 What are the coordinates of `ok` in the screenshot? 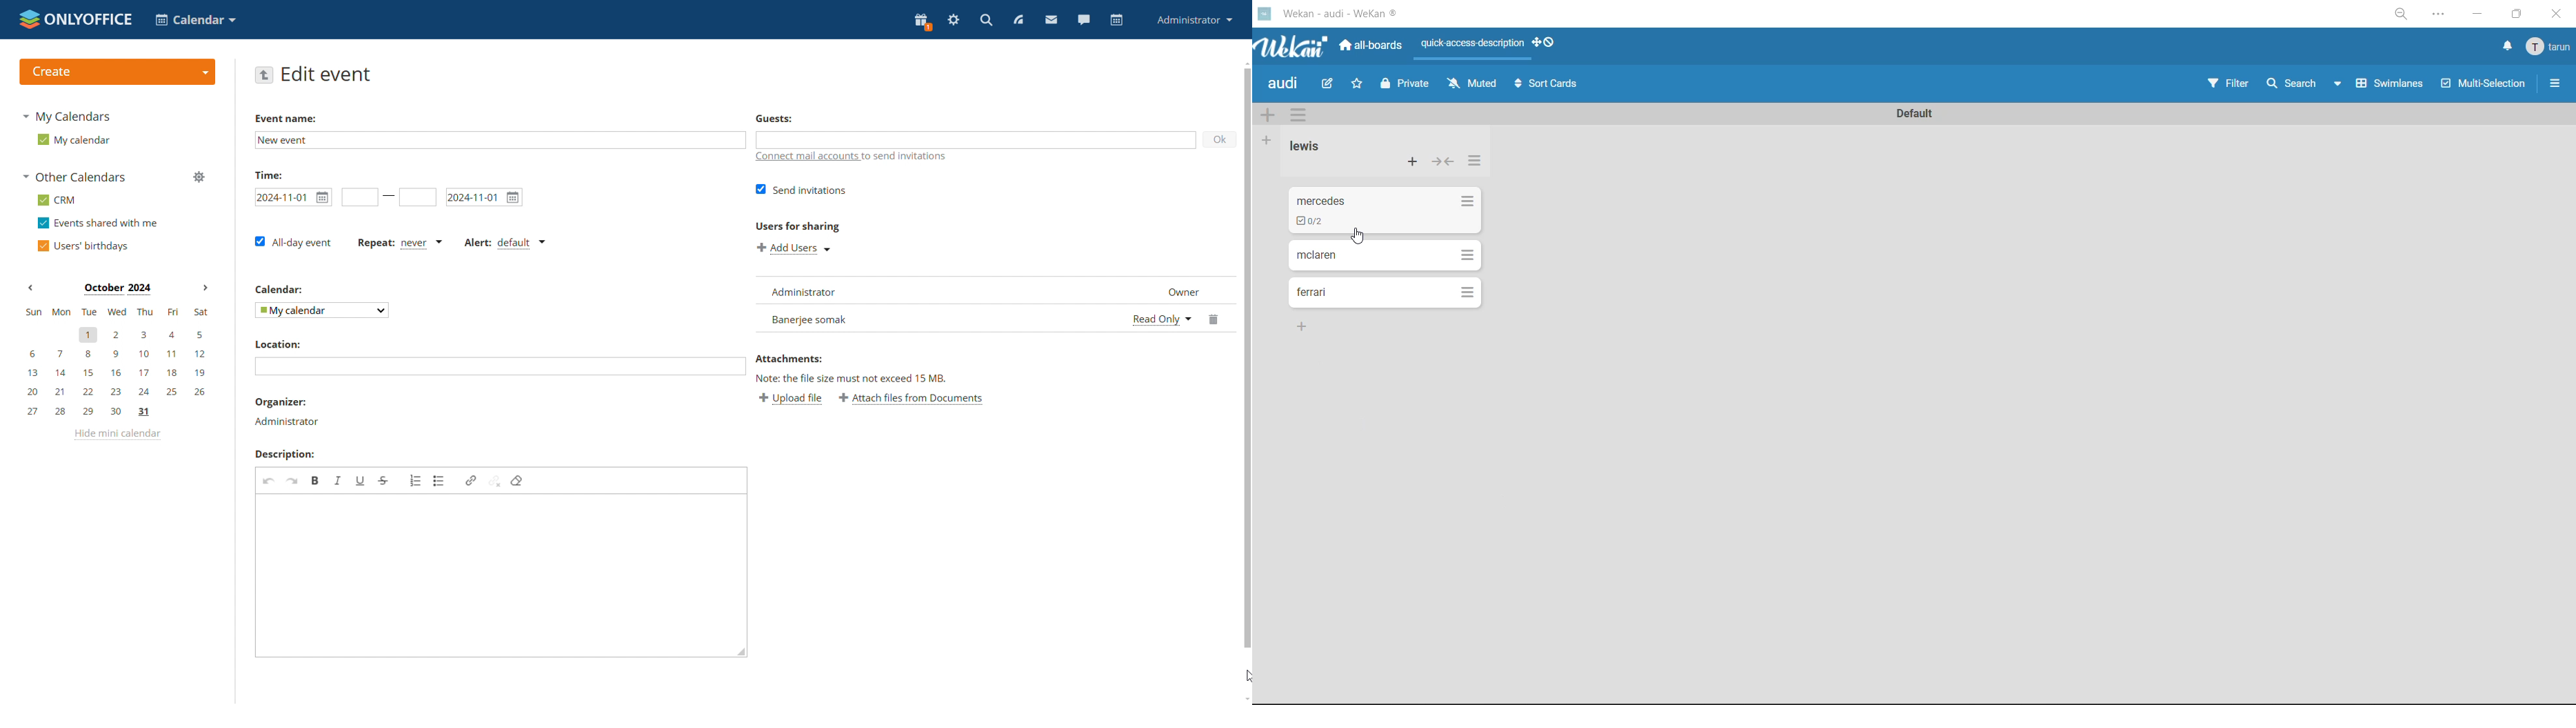 It's located at (1221, 141).